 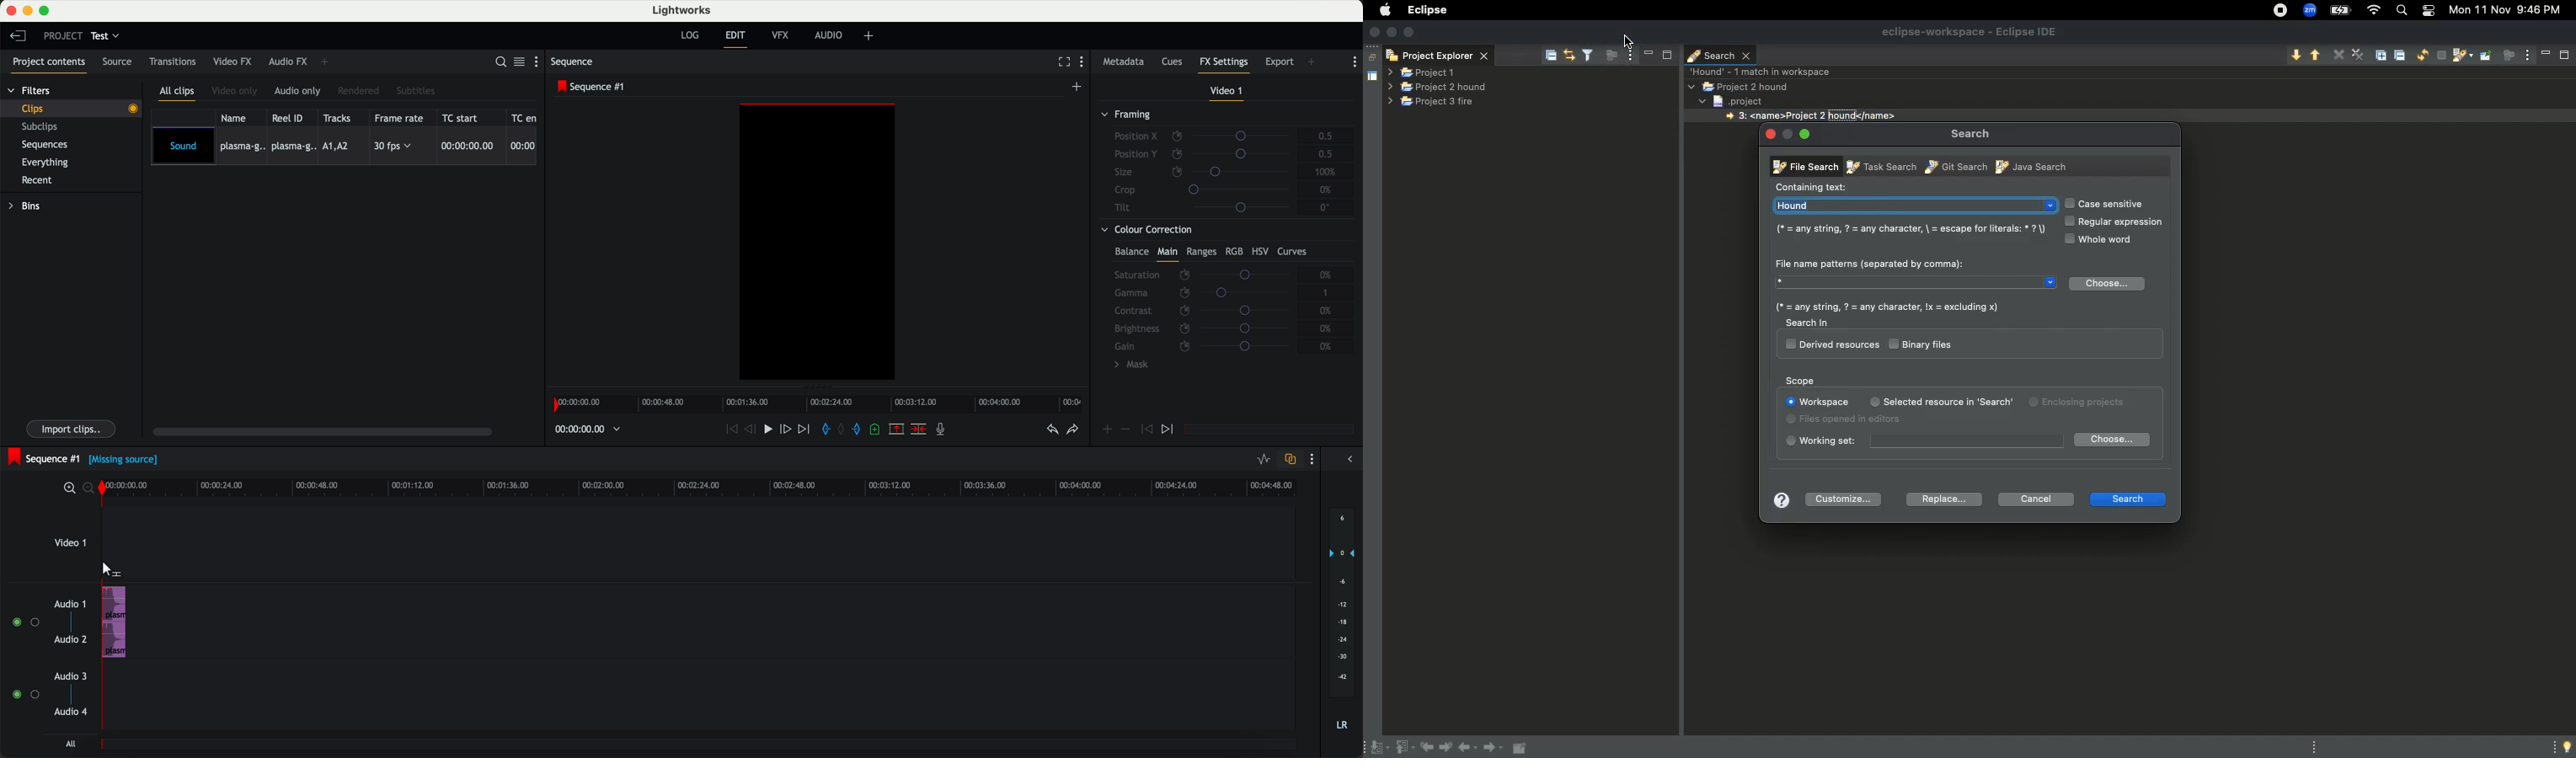 I want to click on workspace, so click(x=818, y=243).